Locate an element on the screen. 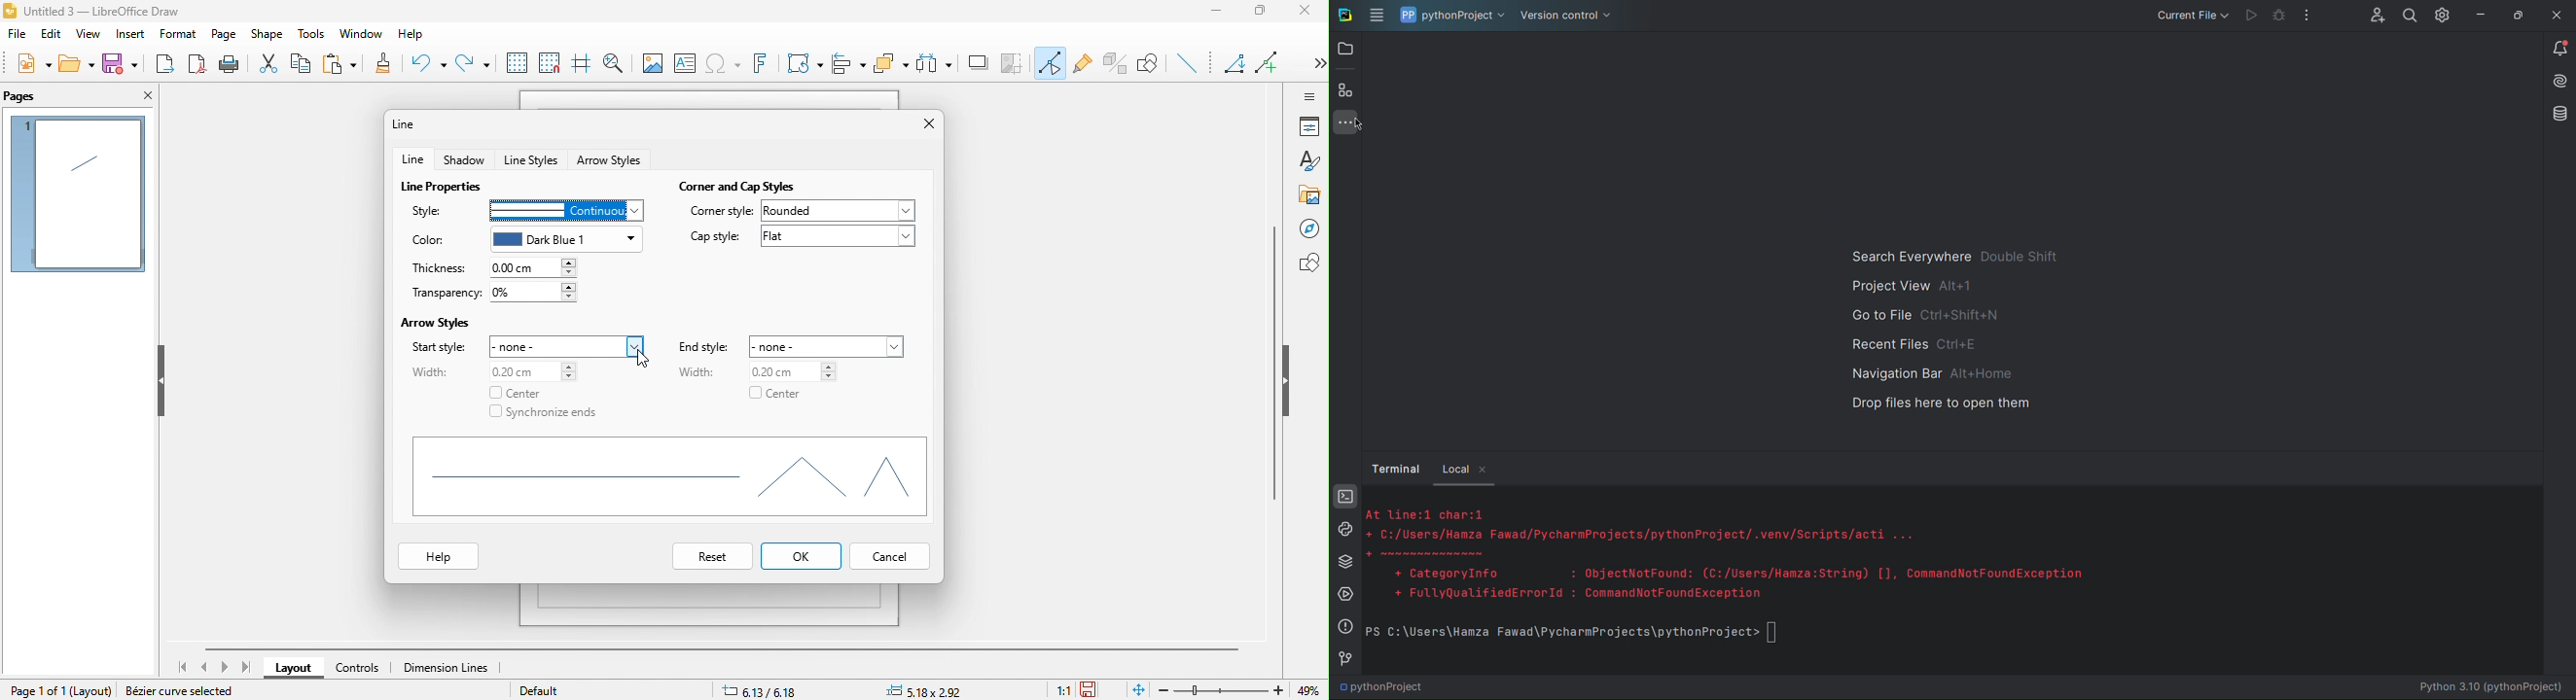 Image resolution: width=2576 pixels, height=700 pixels. thickness is located at coordinates (444, 267).